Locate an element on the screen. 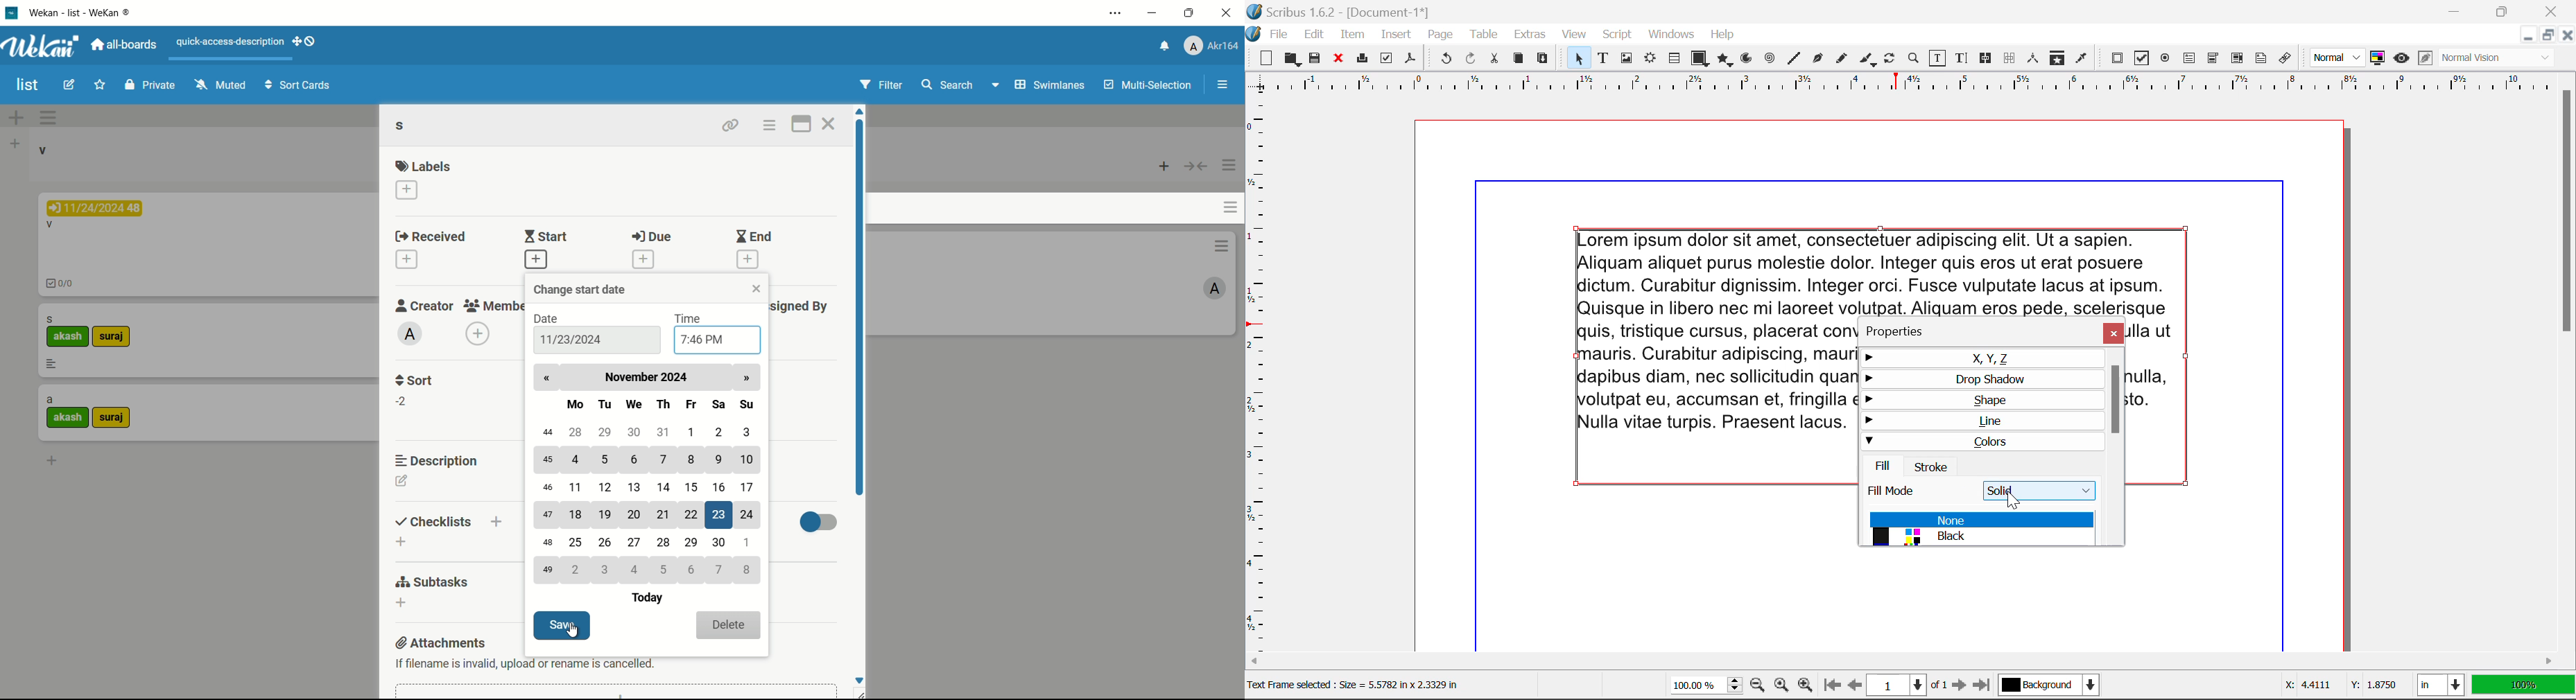 This screenshot has height=700, width=2576. Zoom is located at coordinates (1914, 58).